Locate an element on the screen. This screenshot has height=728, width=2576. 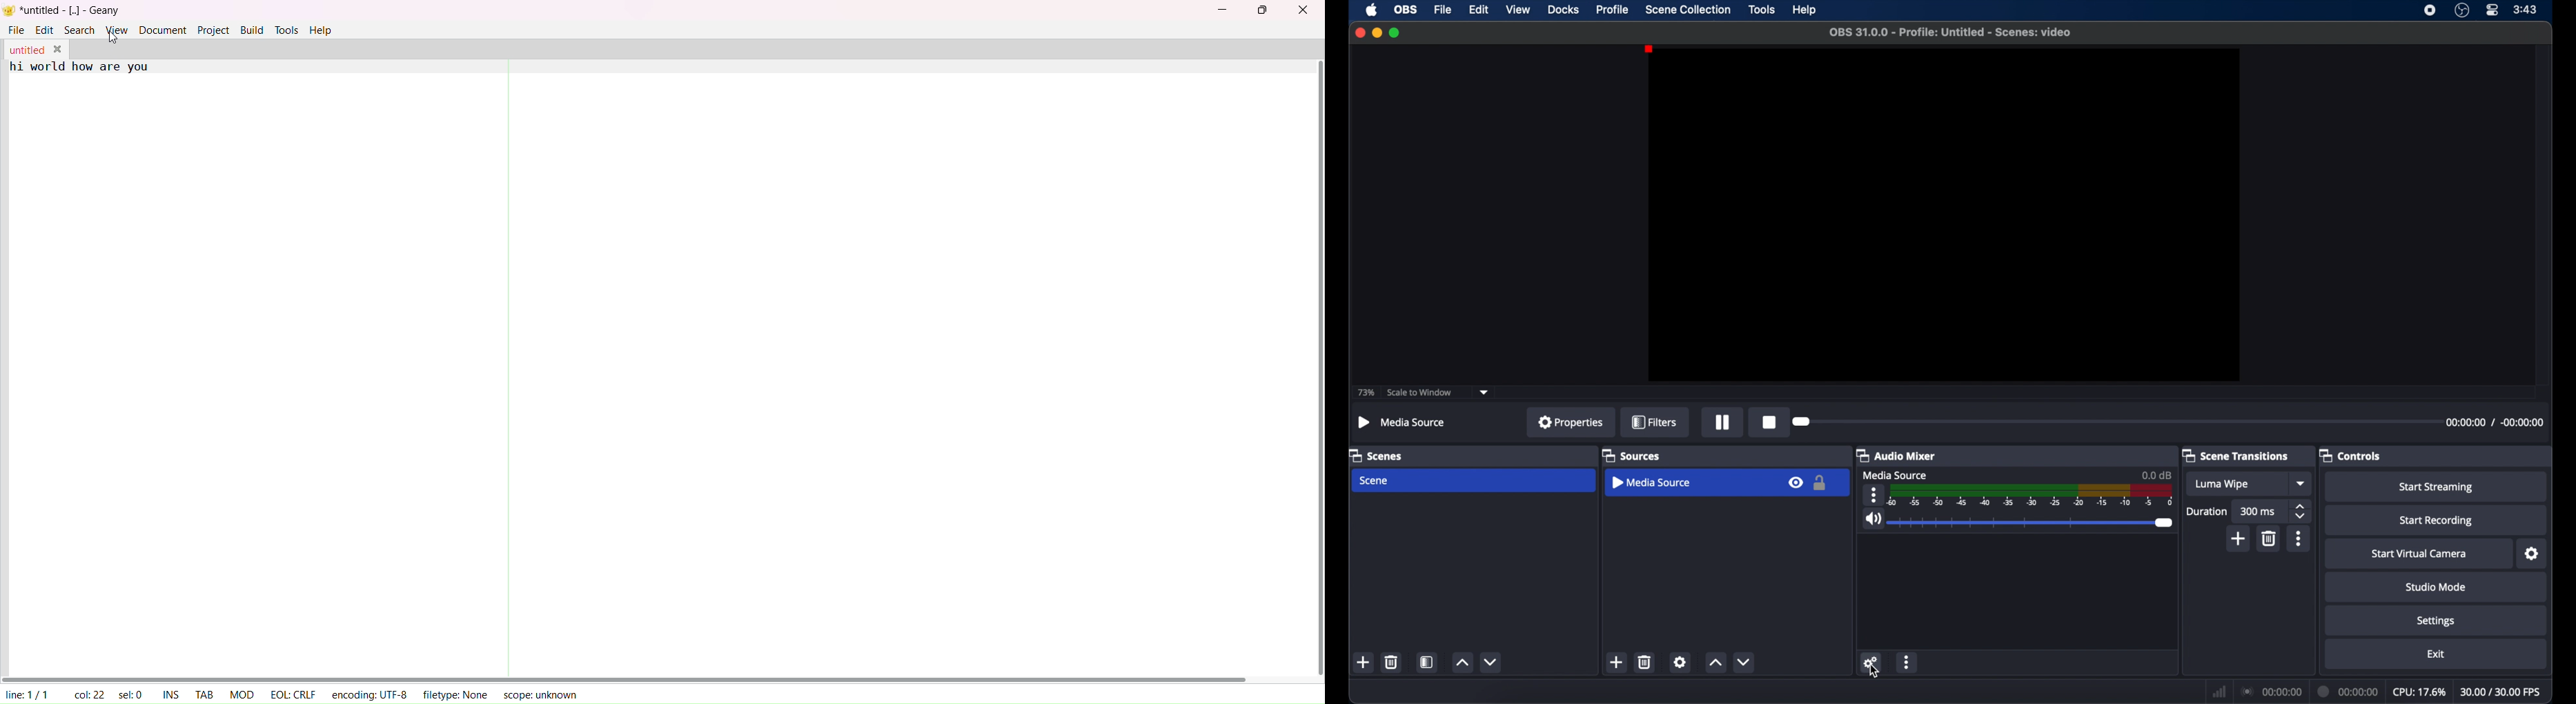
scale  to window is located at coordinates (1419, 393).